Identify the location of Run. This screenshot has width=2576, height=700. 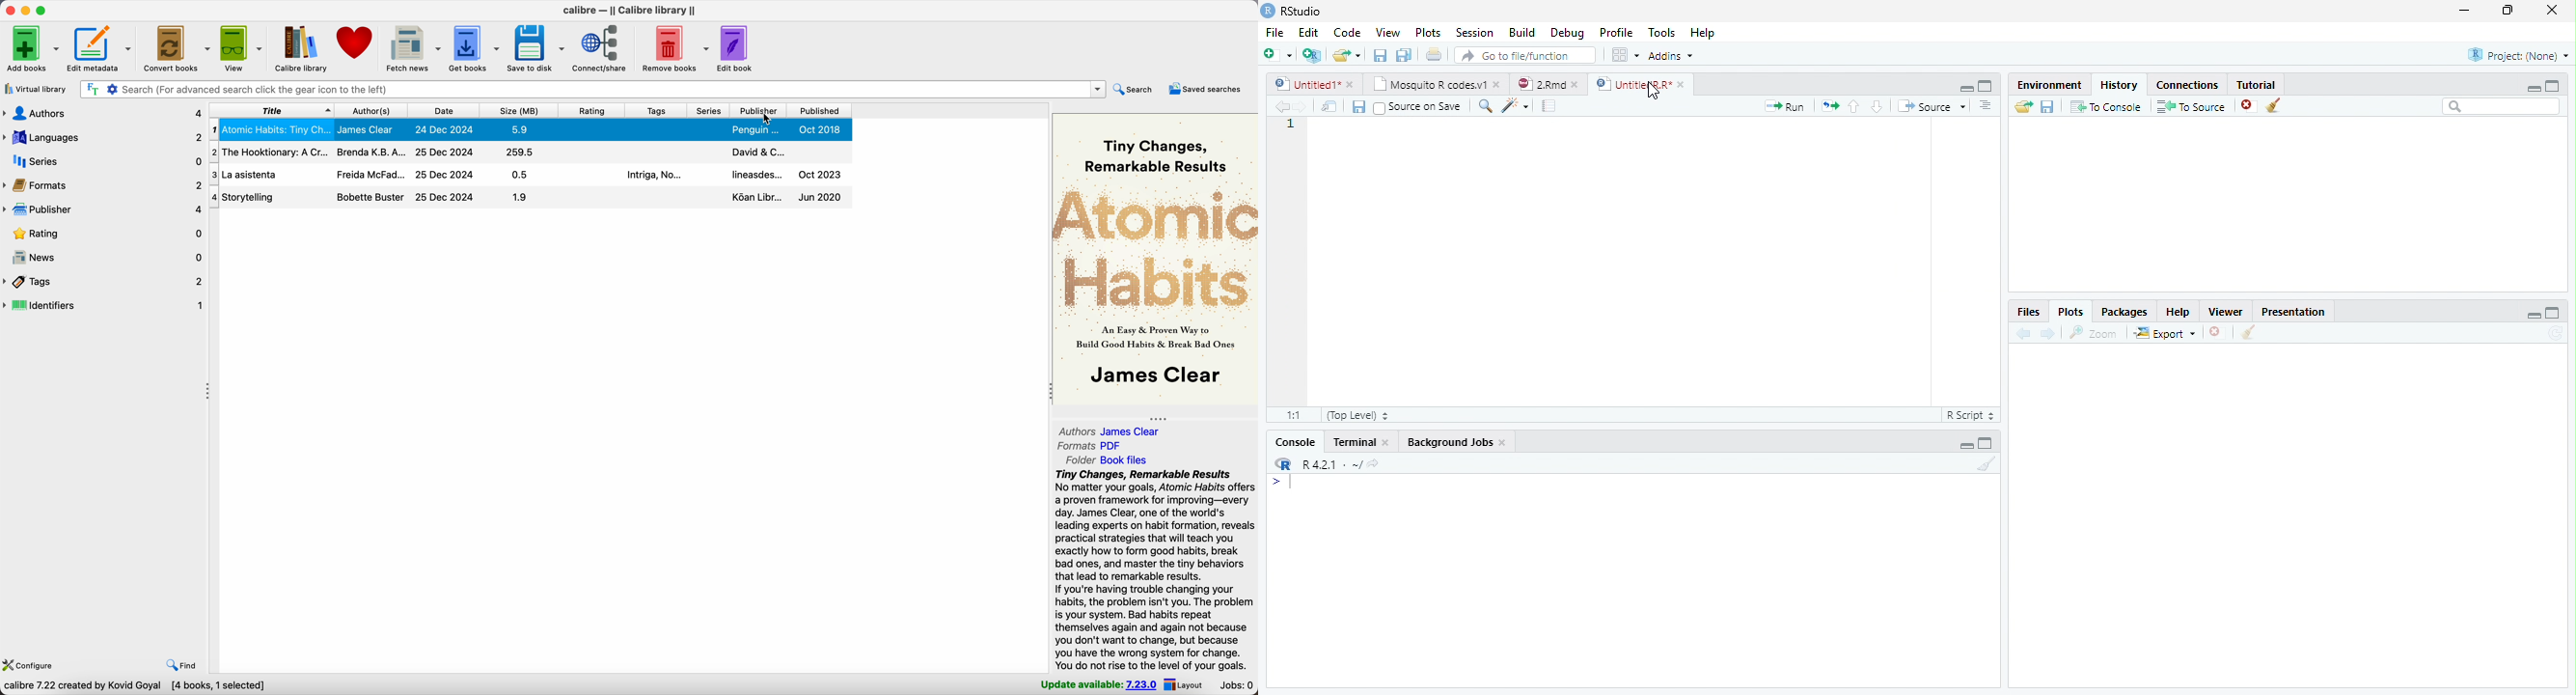
(1785, 107).